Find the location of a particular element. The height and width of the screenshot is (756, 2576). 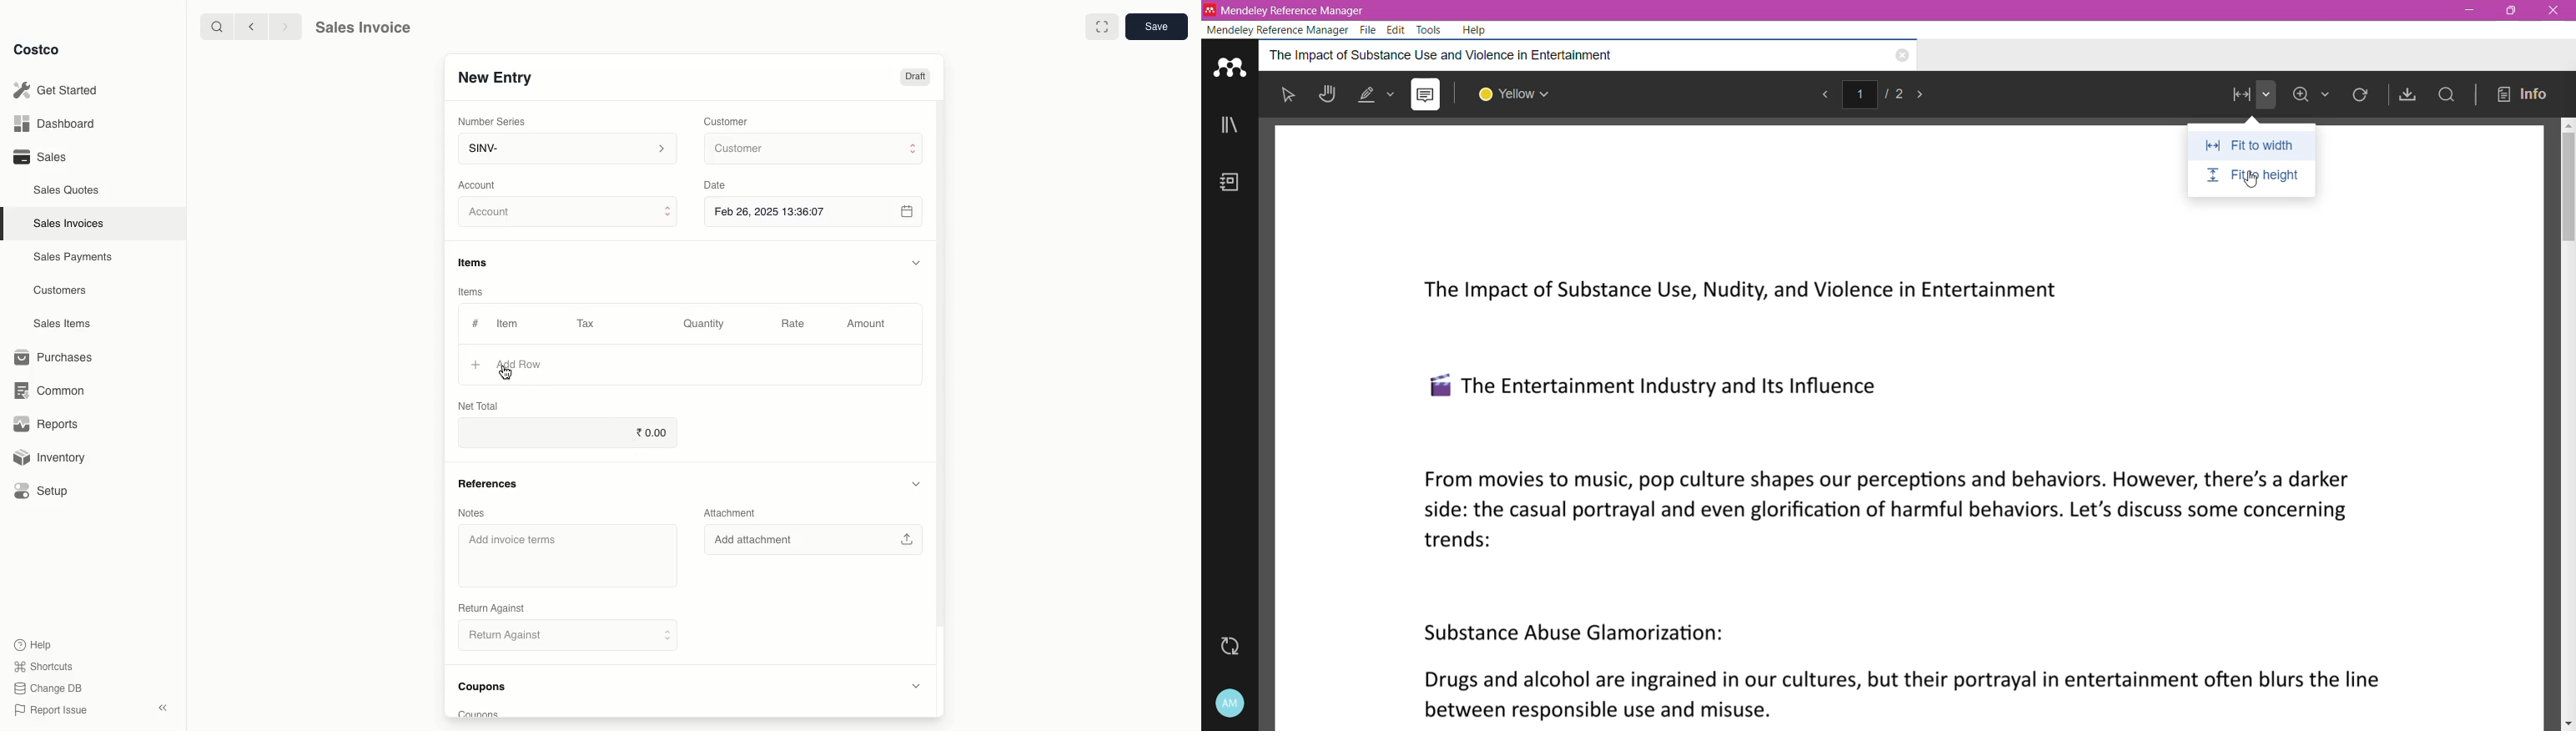

‘Add invoice terms is located at coordinates (564, 559).